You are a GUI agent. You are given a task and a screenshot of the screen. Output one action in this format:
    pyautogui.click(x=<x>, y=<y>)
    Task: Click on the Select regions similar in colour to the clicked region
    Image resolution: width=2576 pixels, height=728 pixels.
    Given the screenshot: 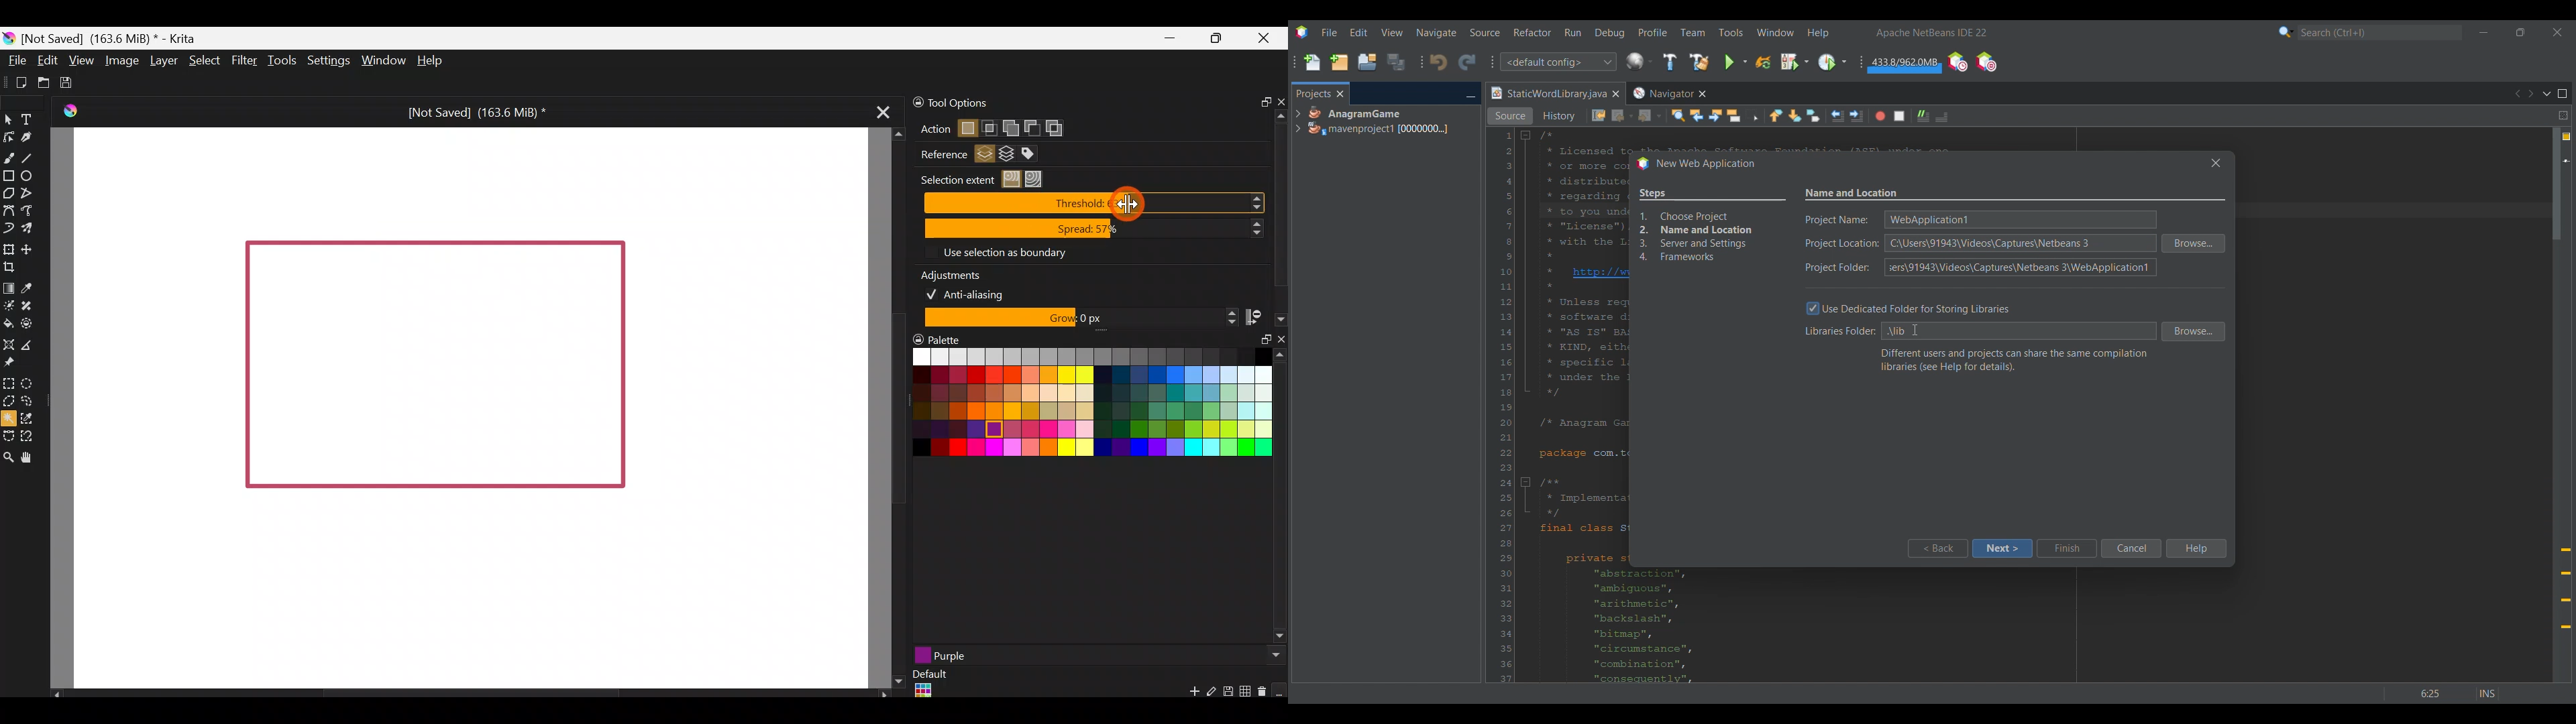 What is the action you would take?
    pyautogui.click(x=1014, y=180)
    